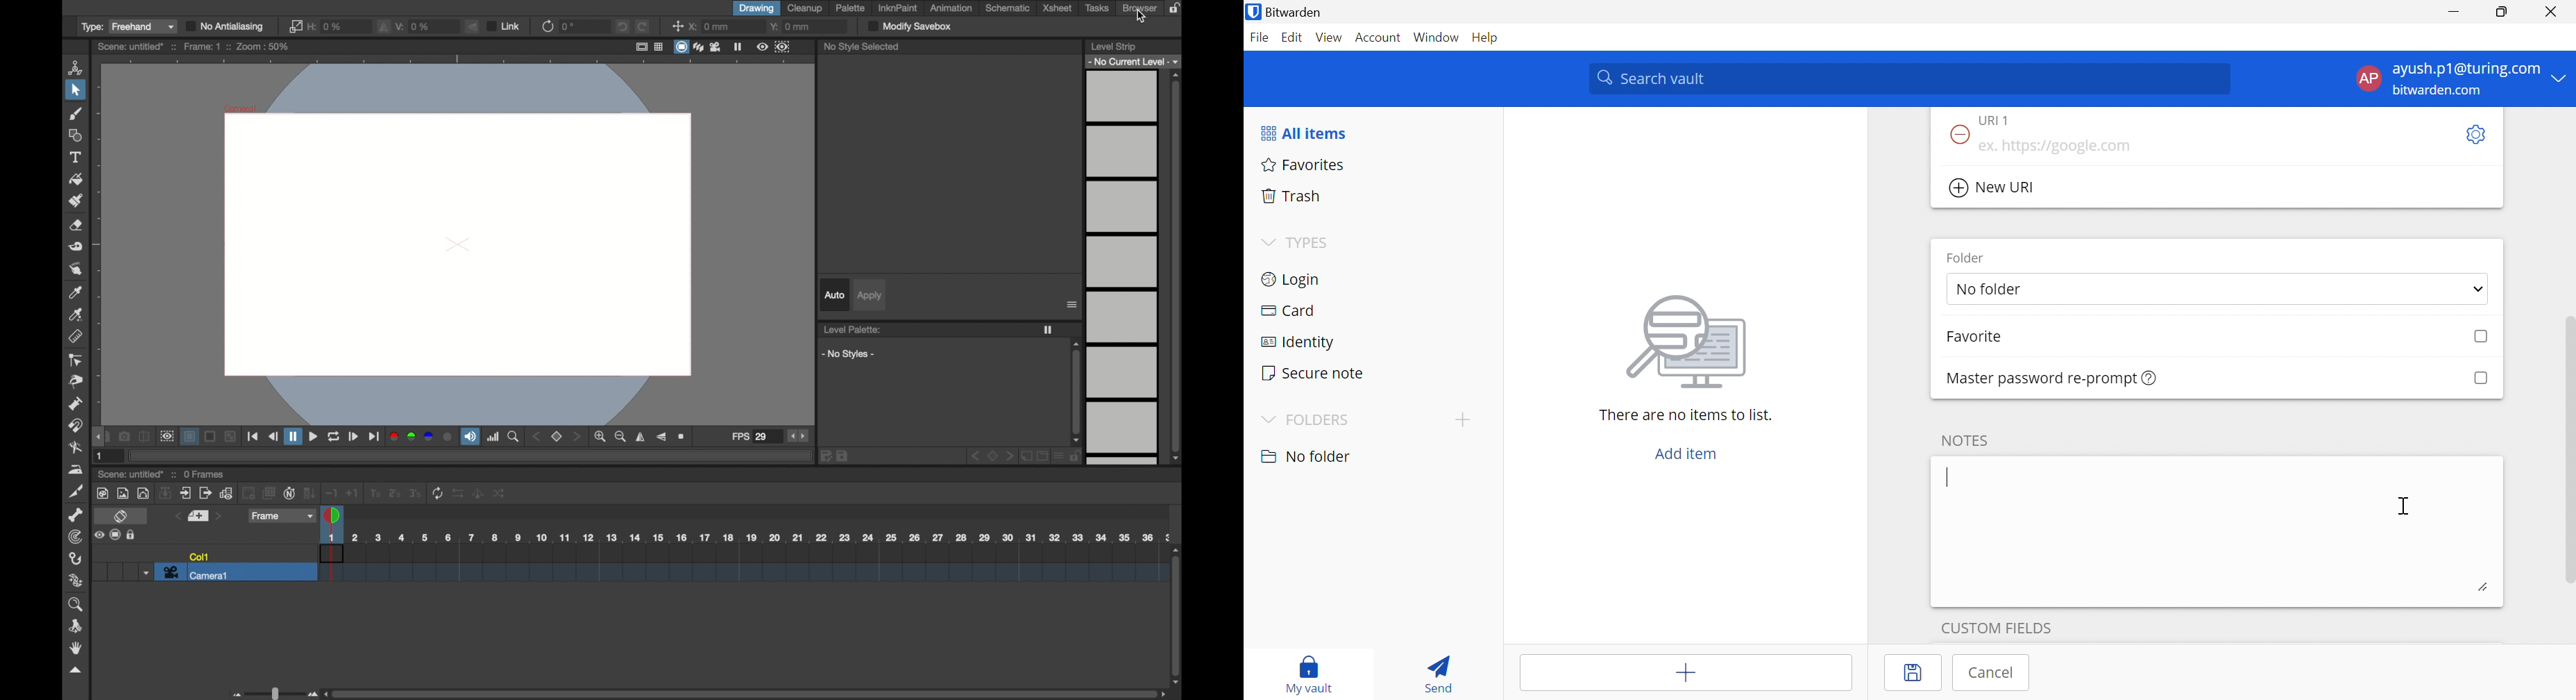 This screenshot has width=2576, height=700. I want to click on Card, so click(1287, 310).